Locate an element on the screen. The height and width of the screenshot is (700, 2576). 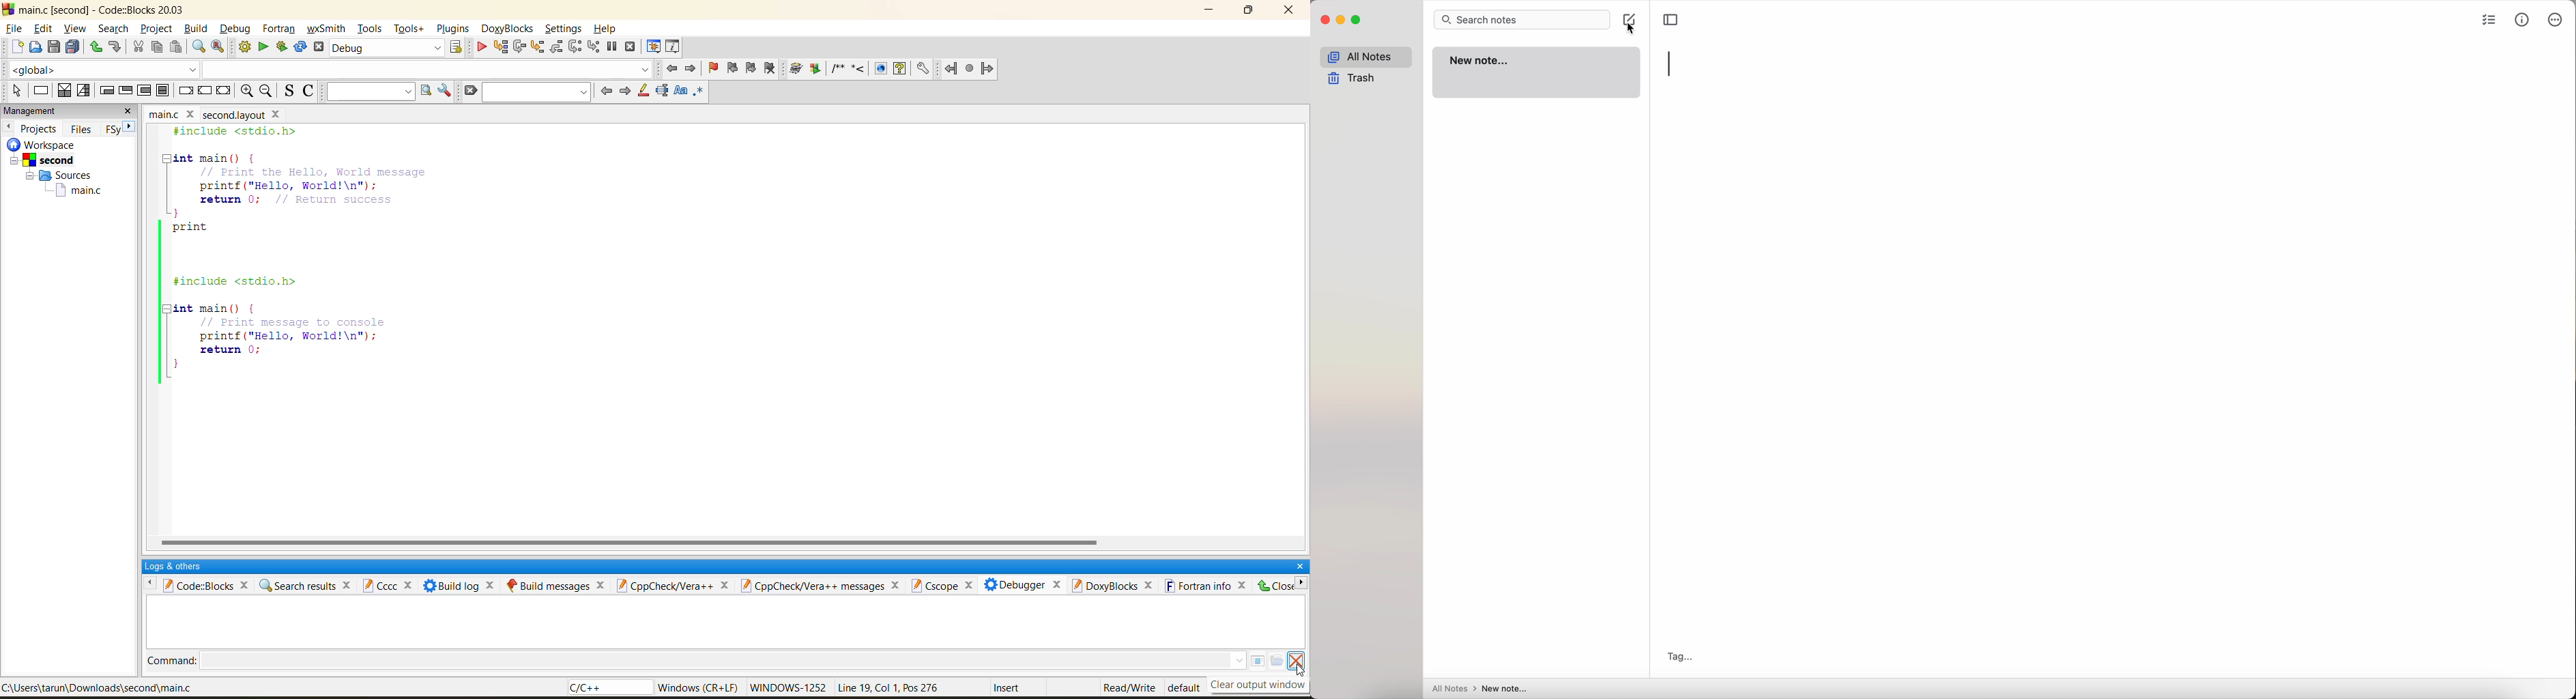
close is located at coordinates (1298, 564).